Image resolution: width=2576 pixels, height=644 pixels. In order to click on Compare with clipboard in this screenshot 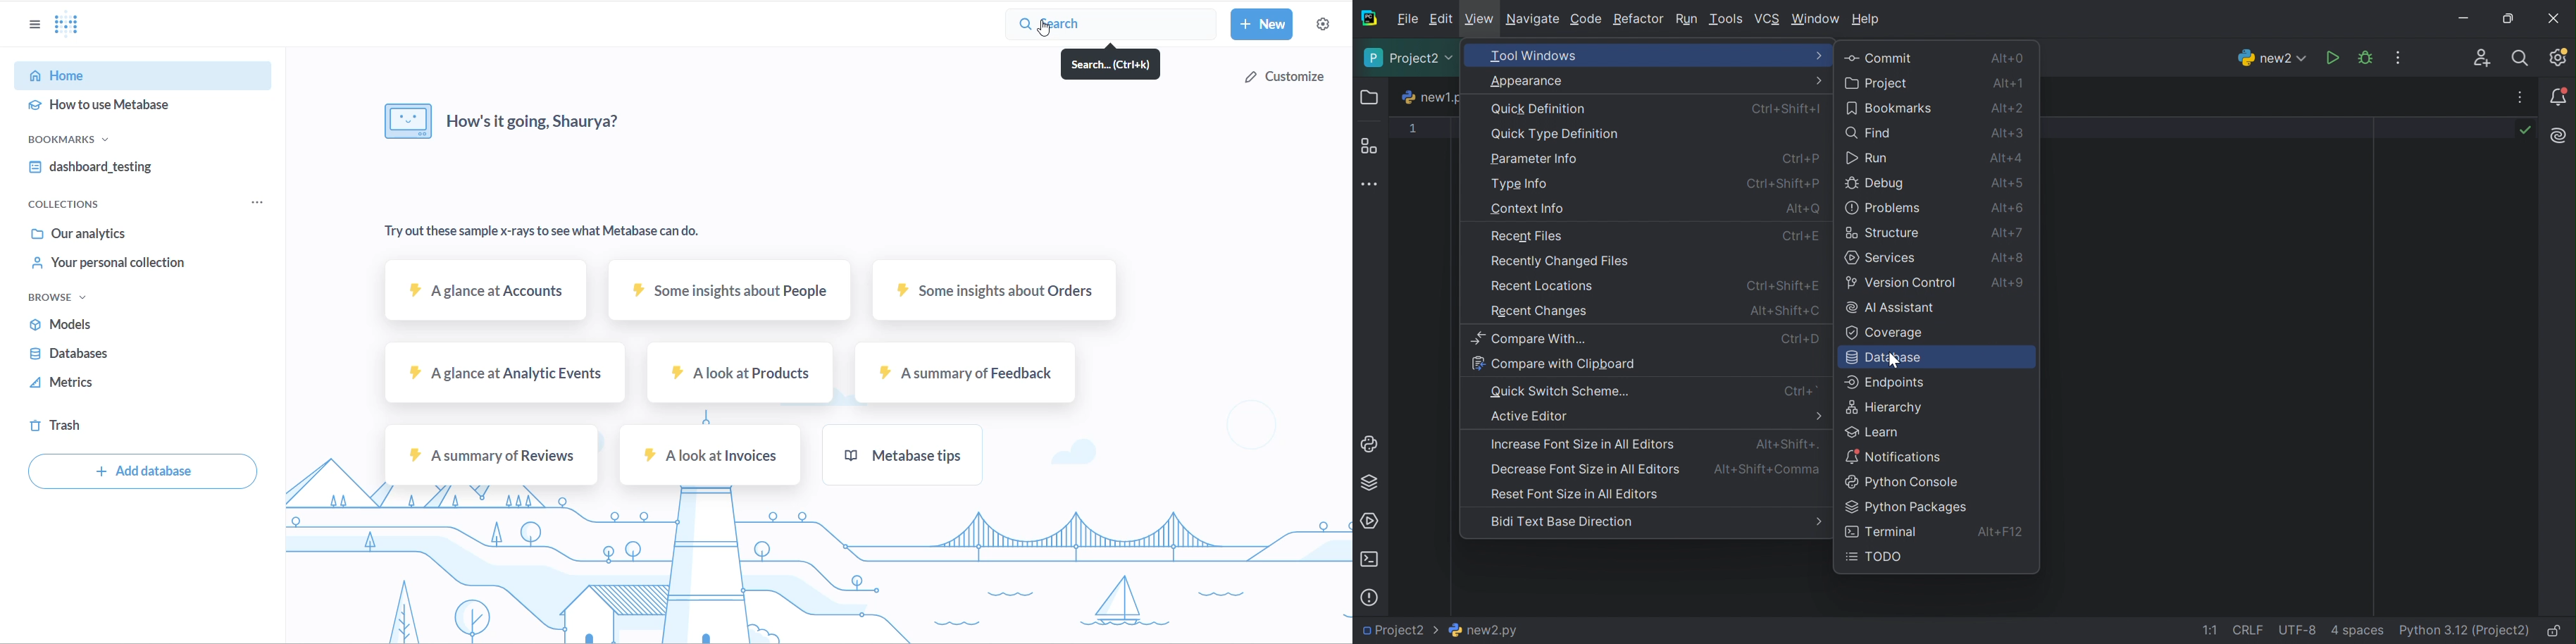, I will do `click(1555, 364)`.